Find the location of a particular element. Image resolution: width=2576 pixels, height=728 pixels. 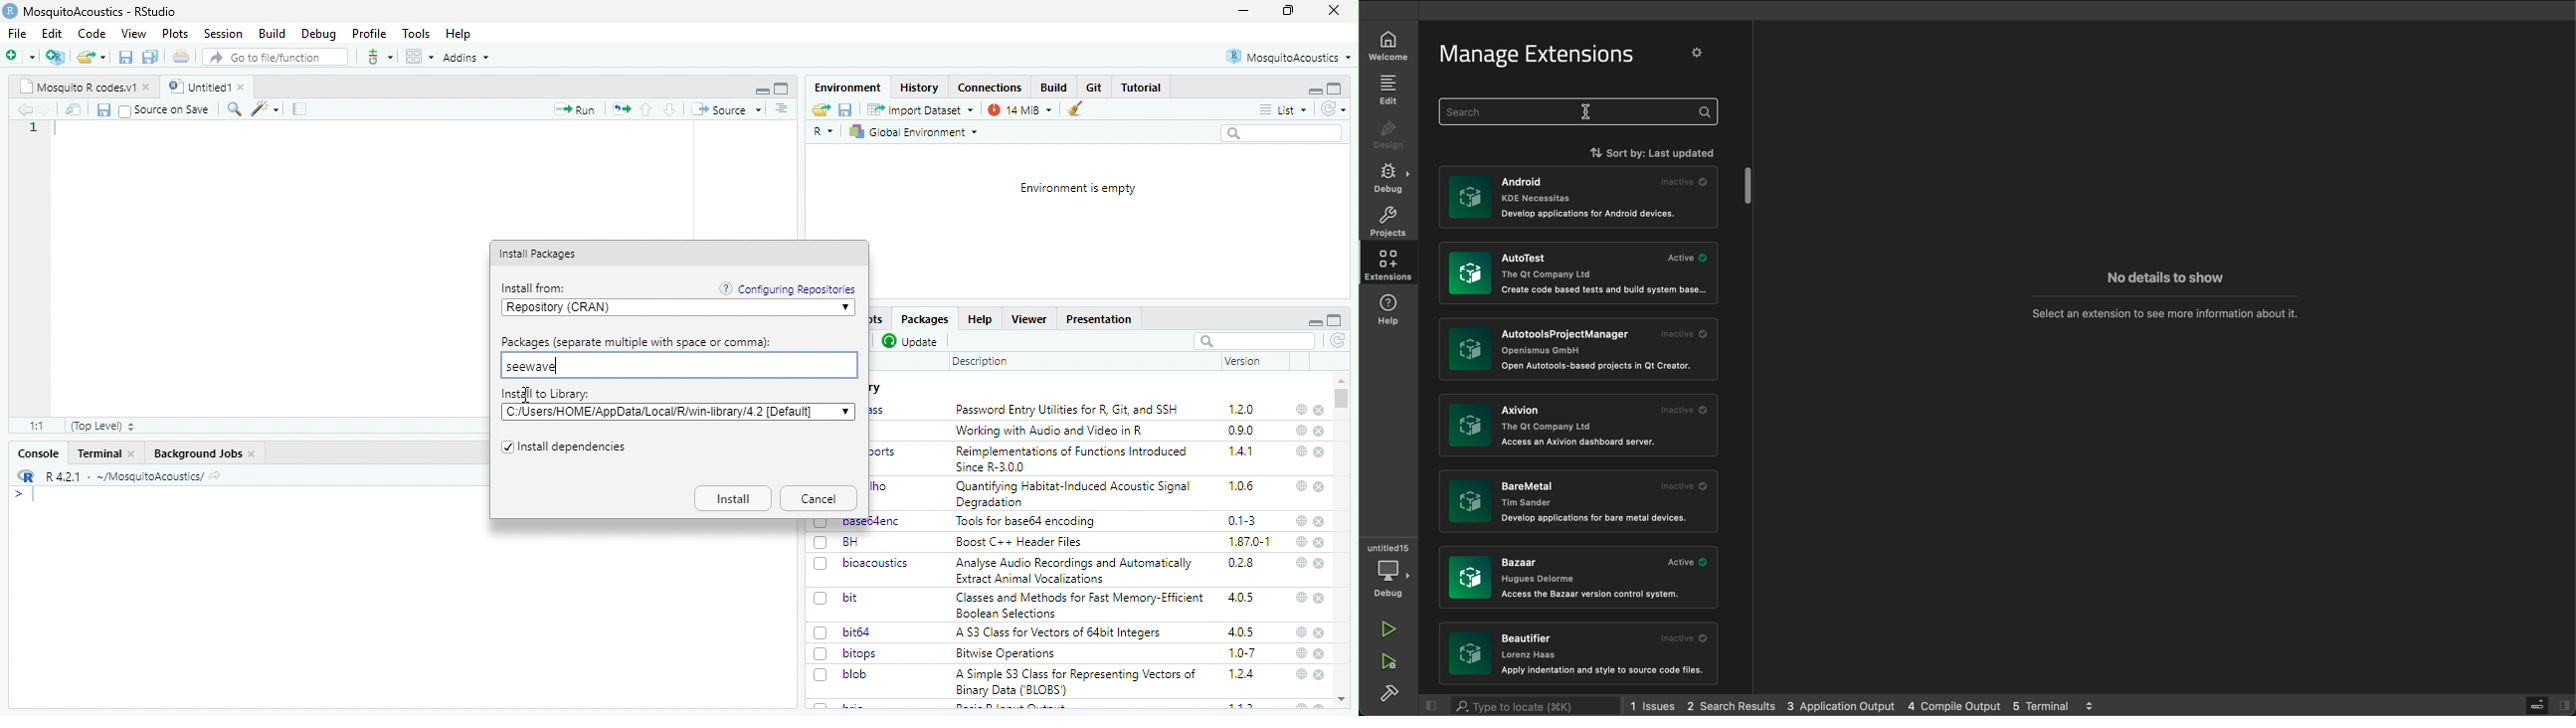

Run is located at coordinates (574, 109).